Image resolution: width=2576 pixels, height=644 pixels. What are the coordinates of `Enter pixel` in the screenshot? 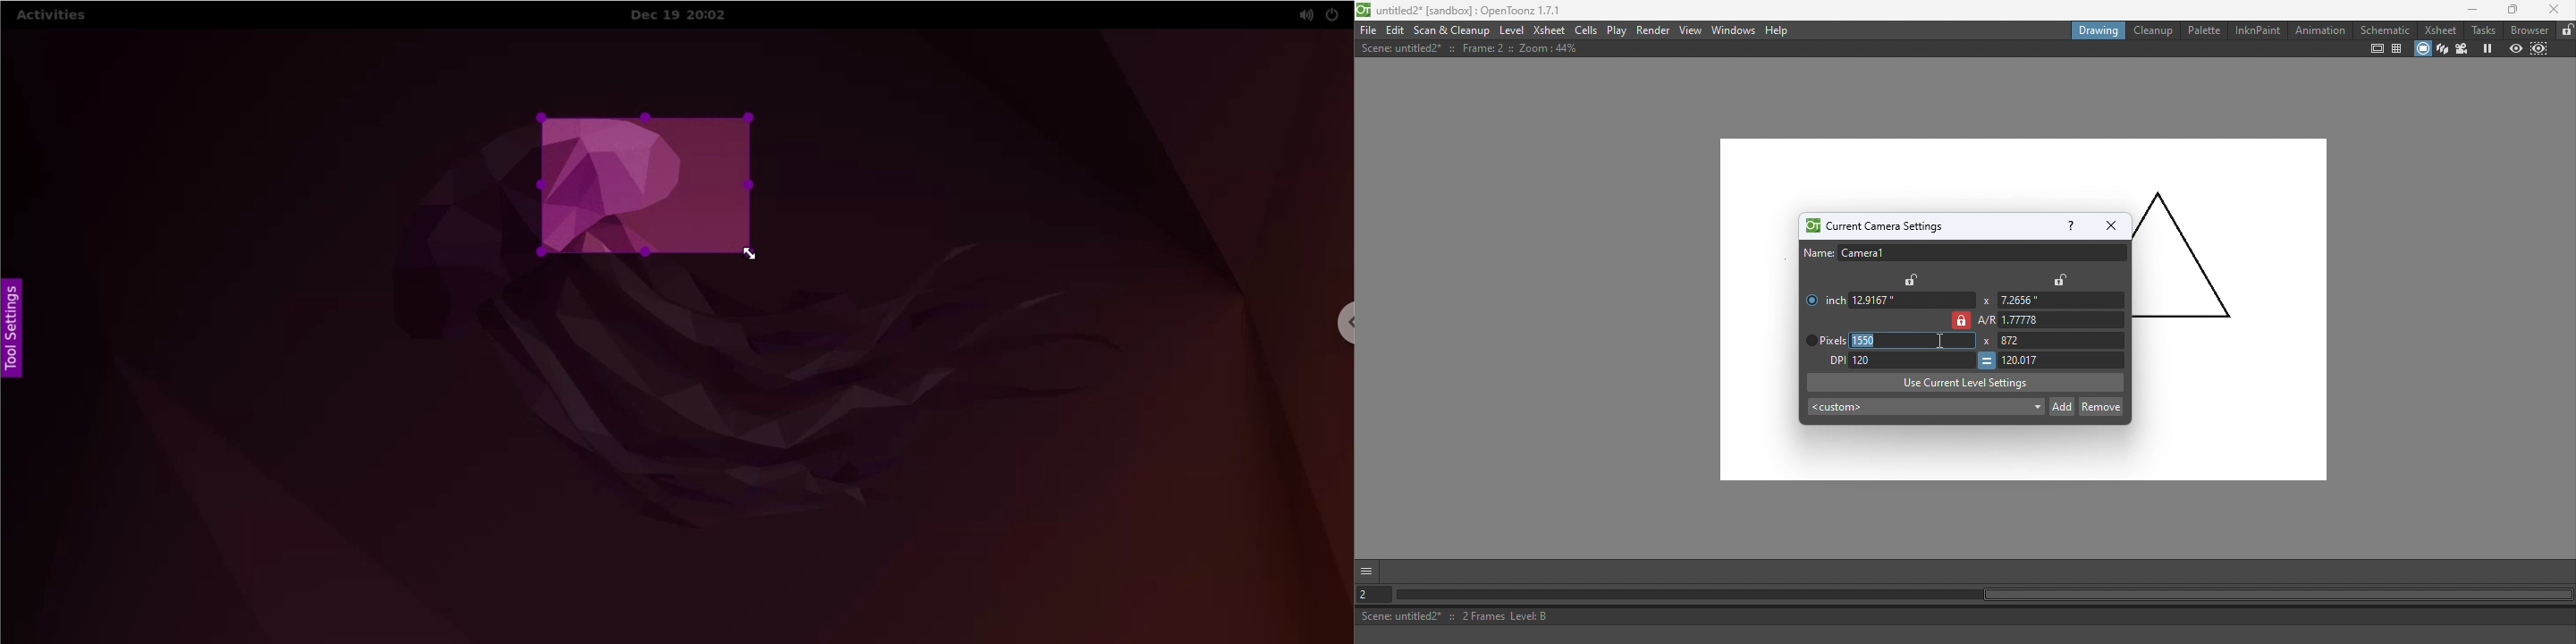 It's located at (2063, 360).